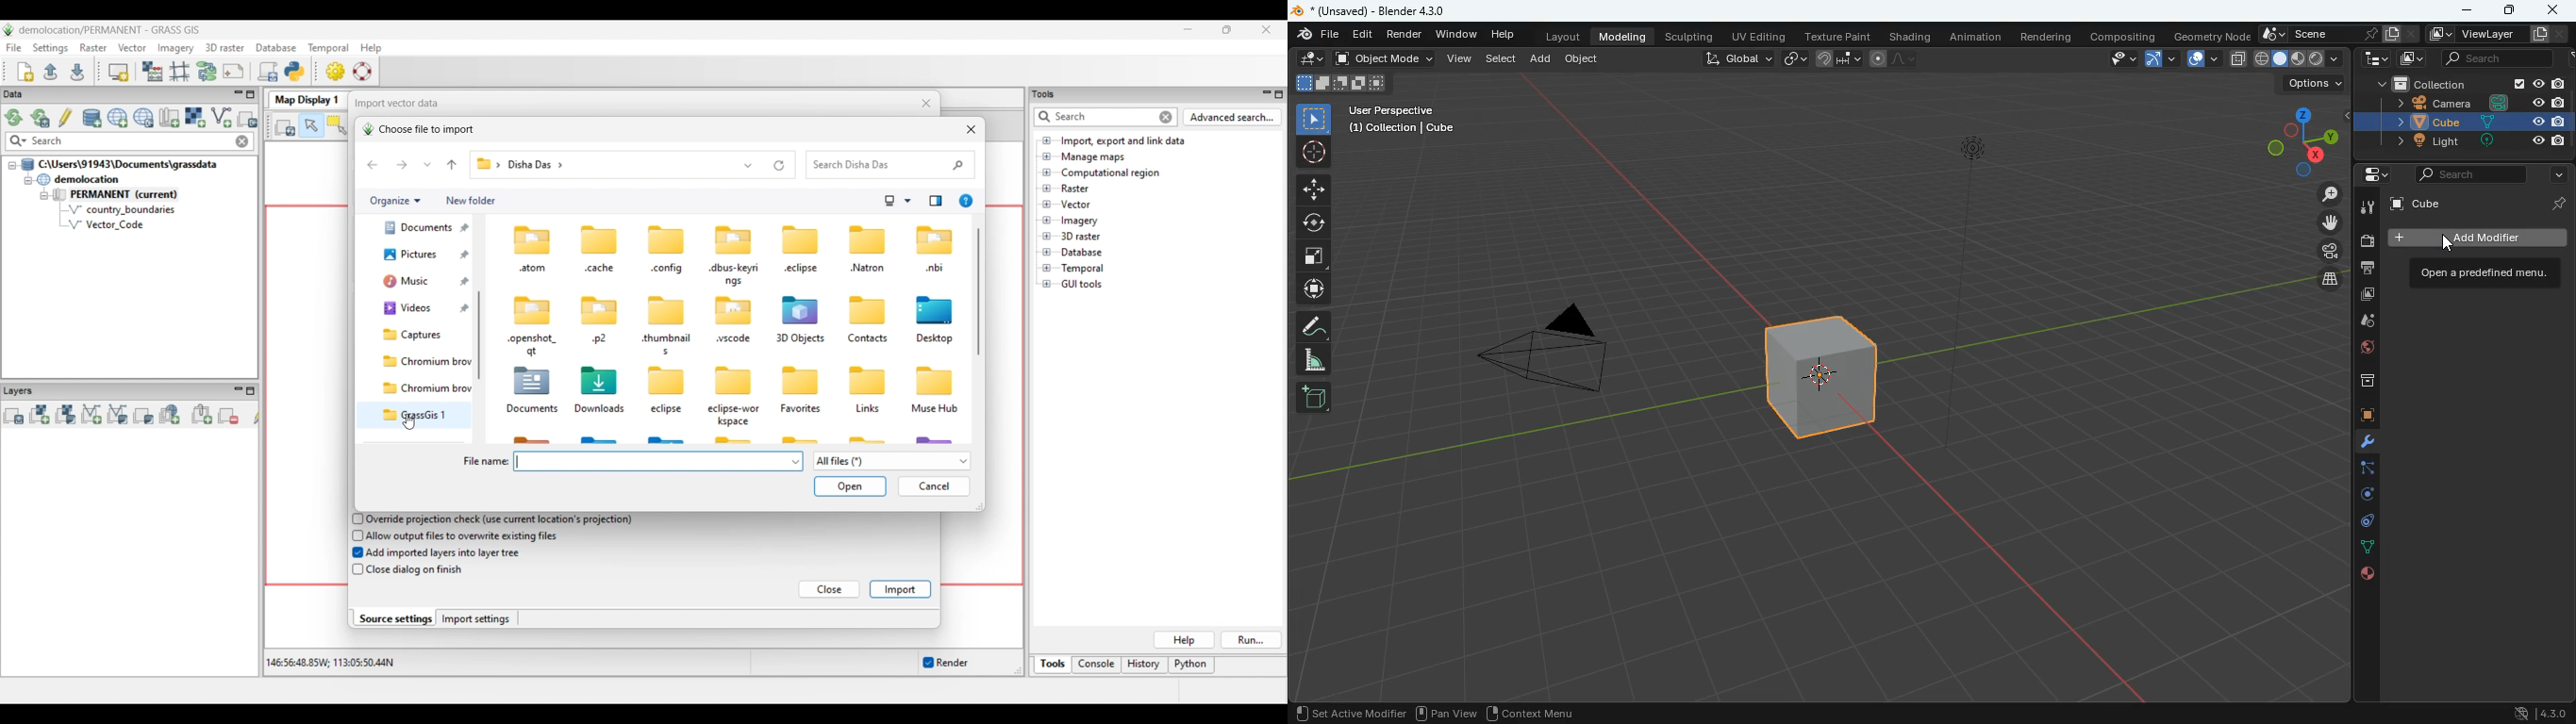  I want to click on scene, so click(2339, 34).